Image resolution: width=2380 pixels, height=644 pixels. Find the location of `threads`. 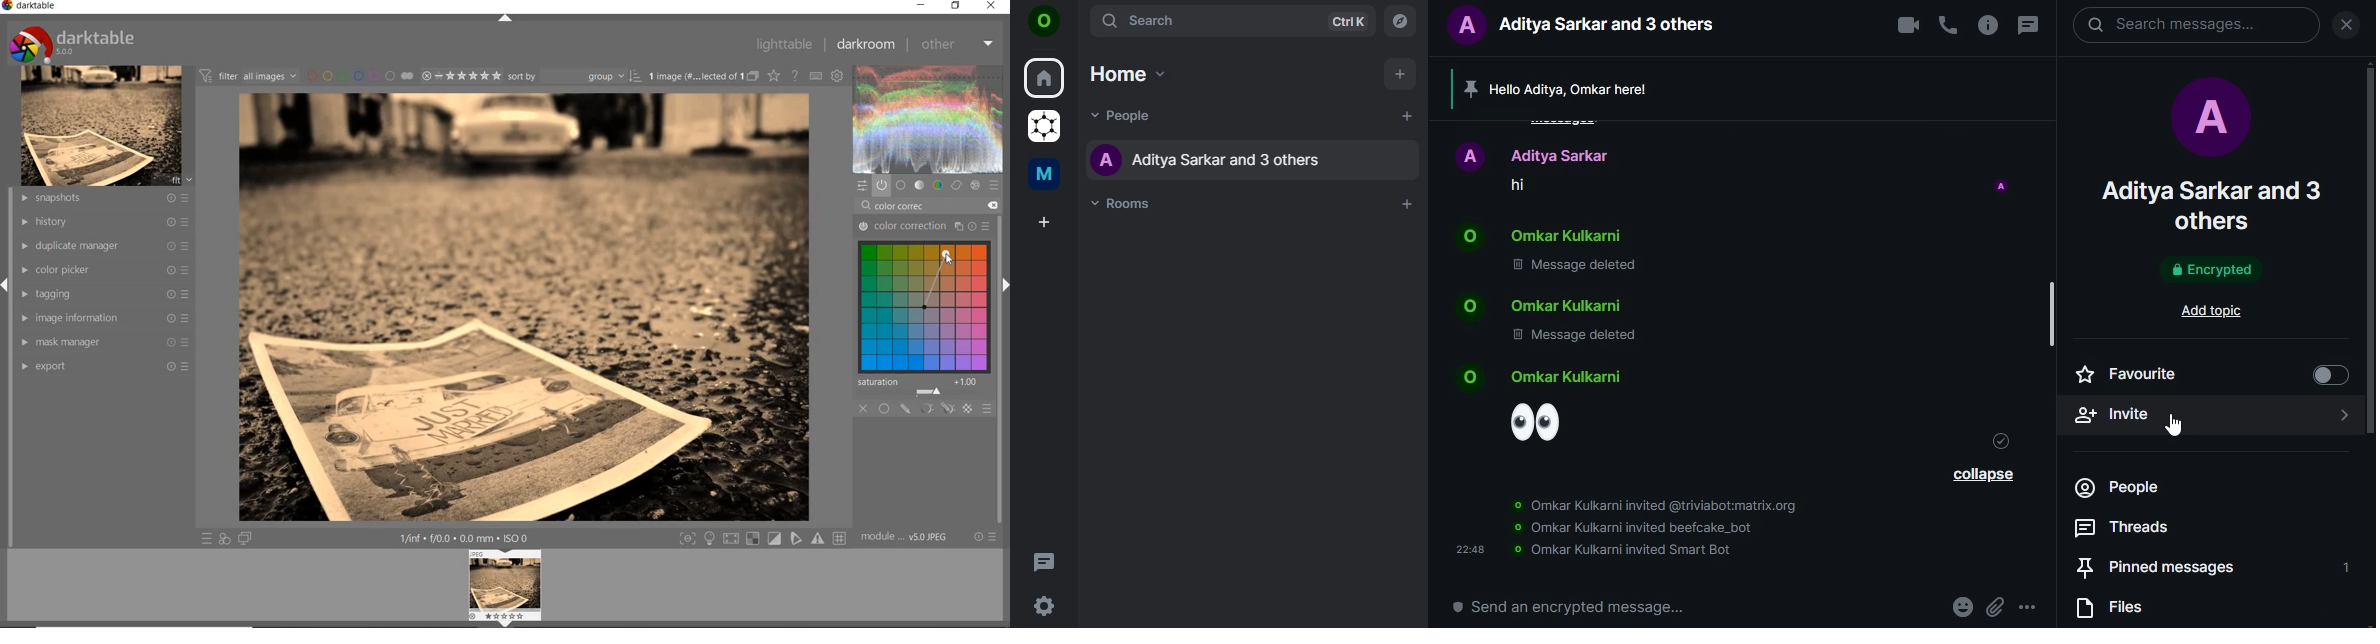

threads is located at coordinates (1044, 561).